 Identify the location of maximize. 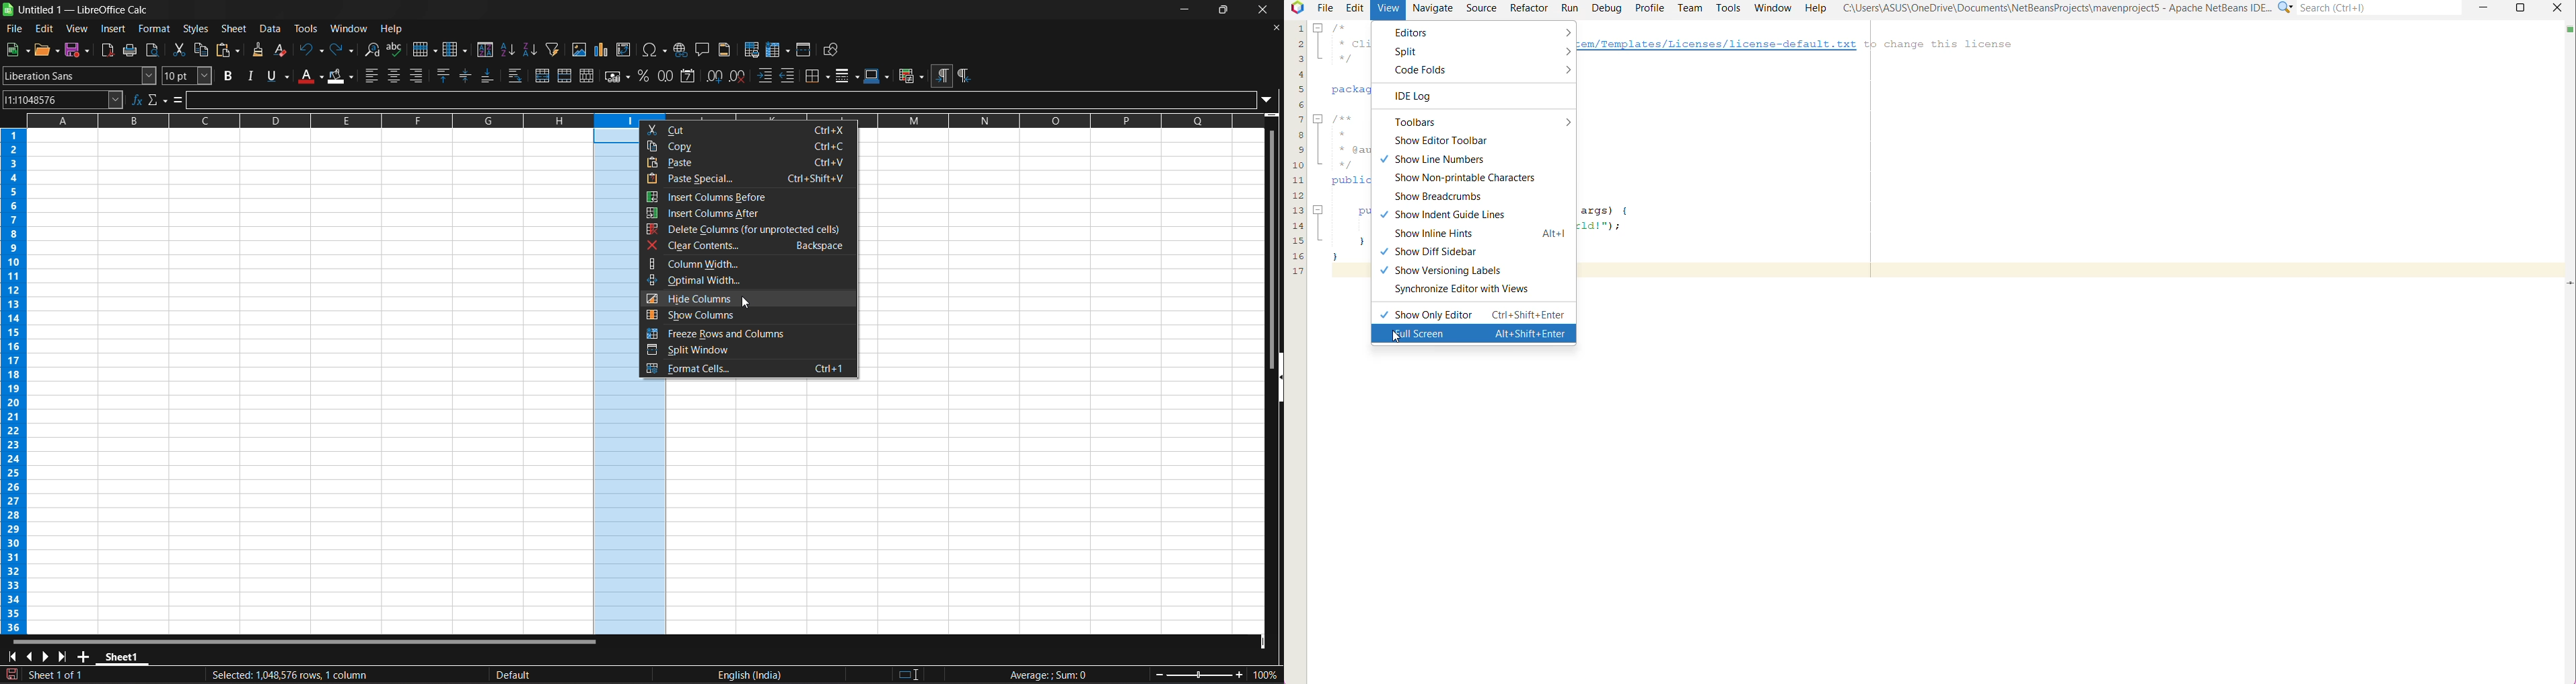
(1222, 11).